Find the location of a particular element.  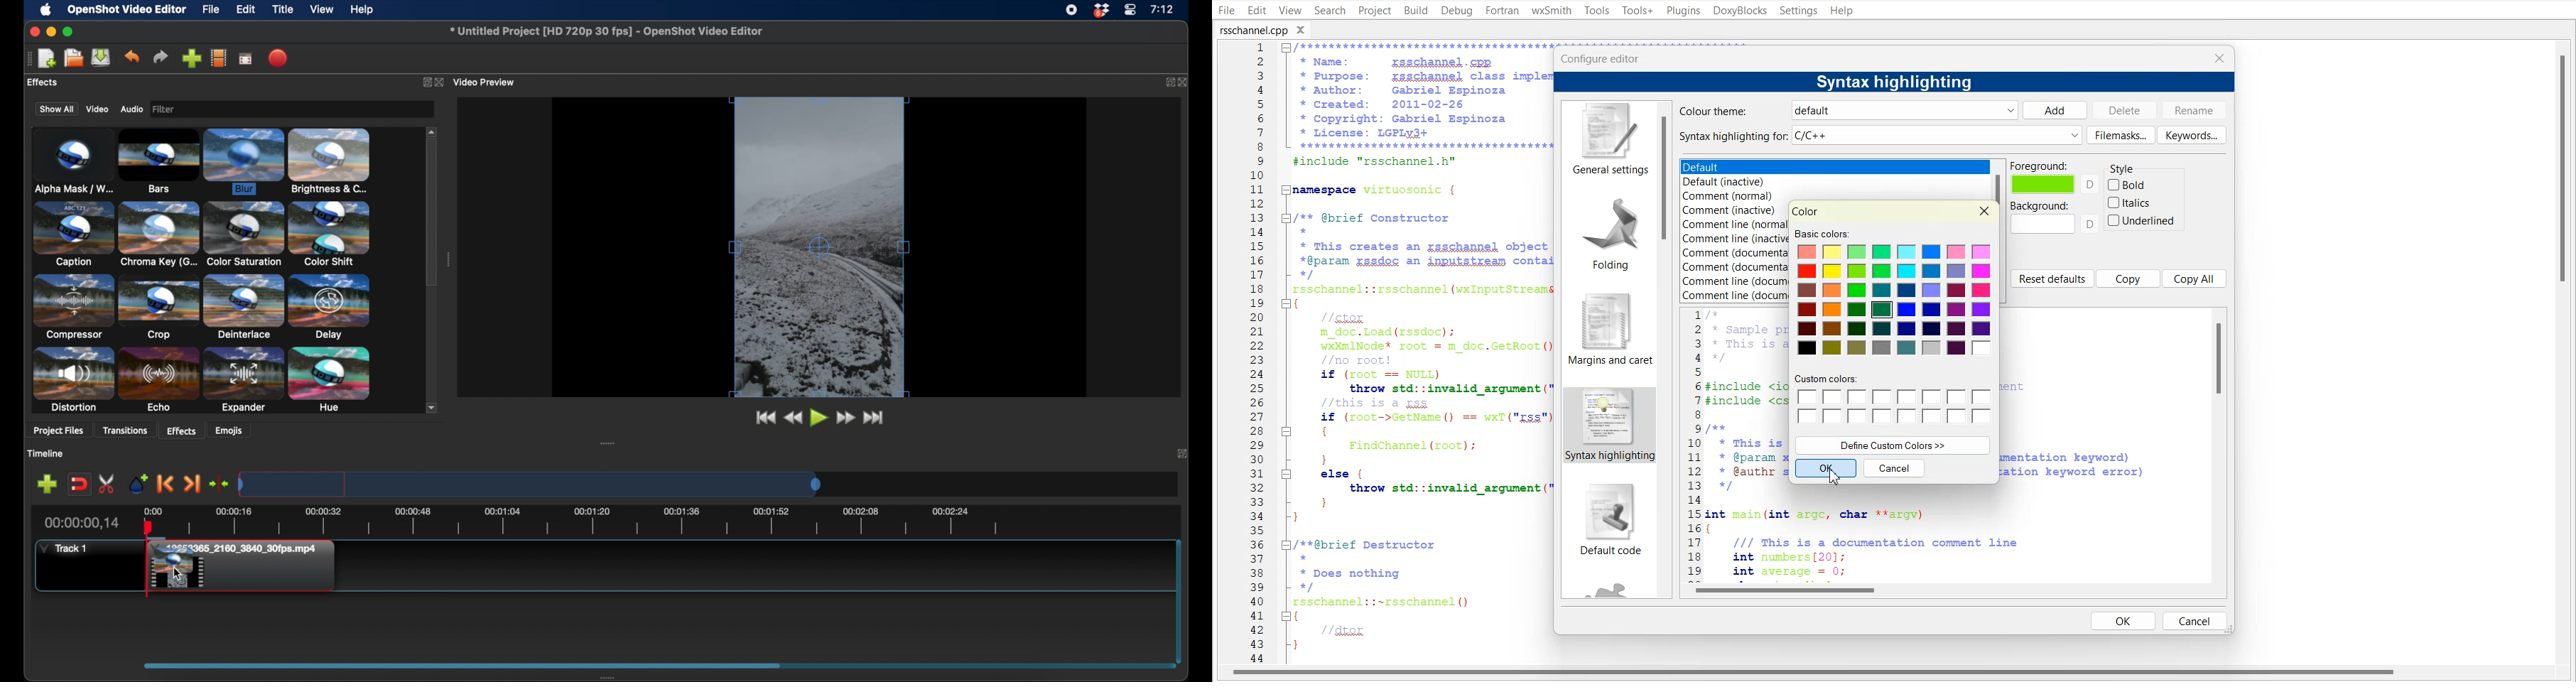

Close is located at coordinates (1985, 211).